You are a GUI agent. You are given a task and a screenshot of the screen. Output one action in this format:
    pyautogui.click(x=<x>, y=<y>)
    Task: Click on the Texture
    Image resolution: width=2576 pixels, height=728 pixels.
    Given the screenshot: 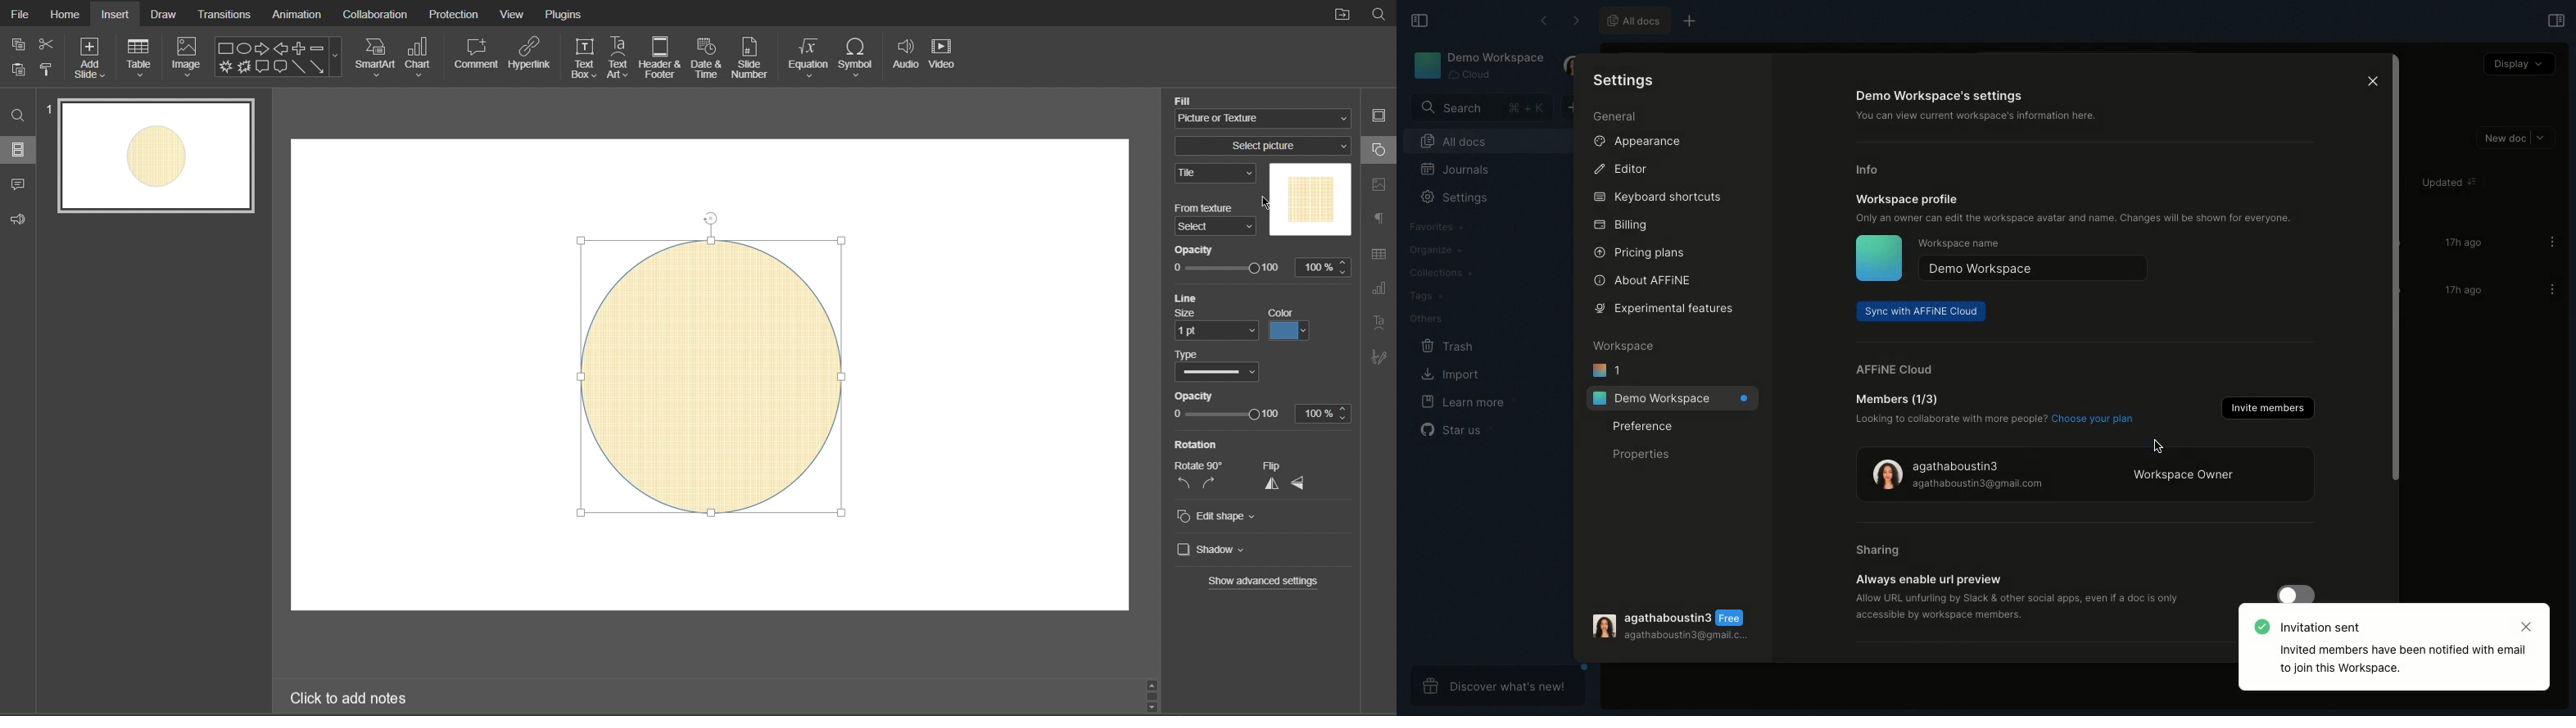 What is the action you would take?
    pyautogui.click(x=1309, y=200)
    